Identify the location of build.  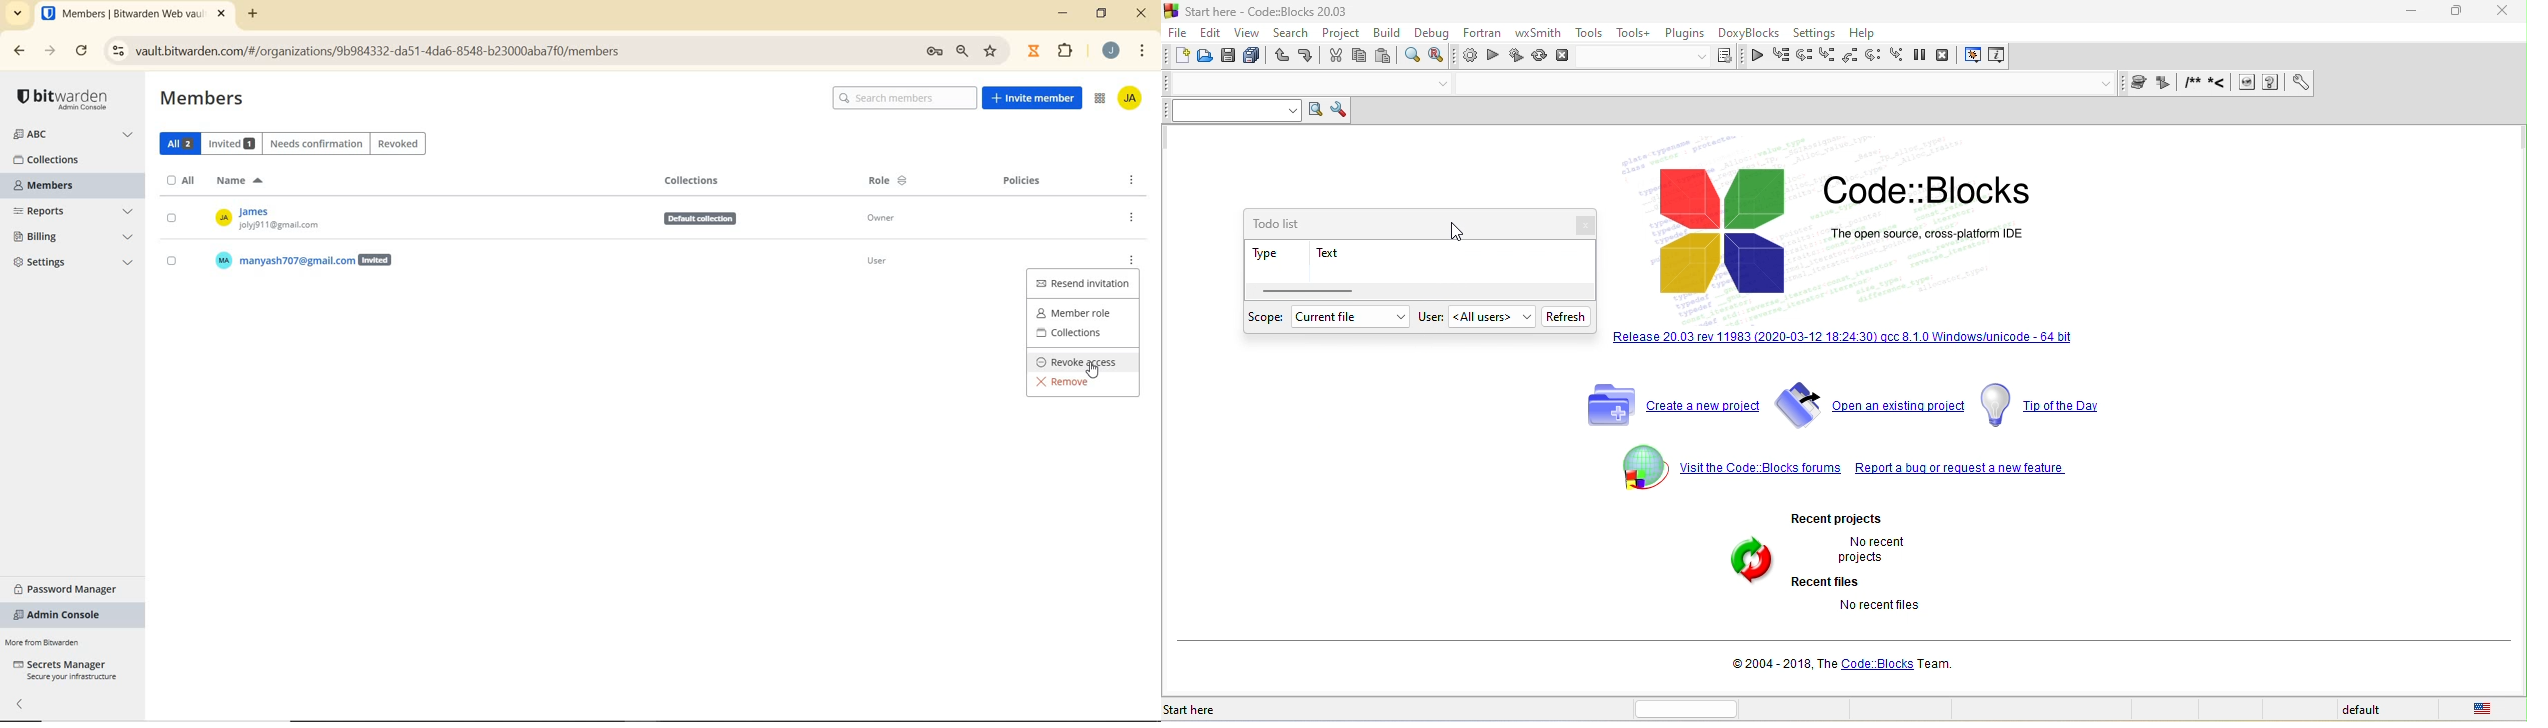
(1389, 35).